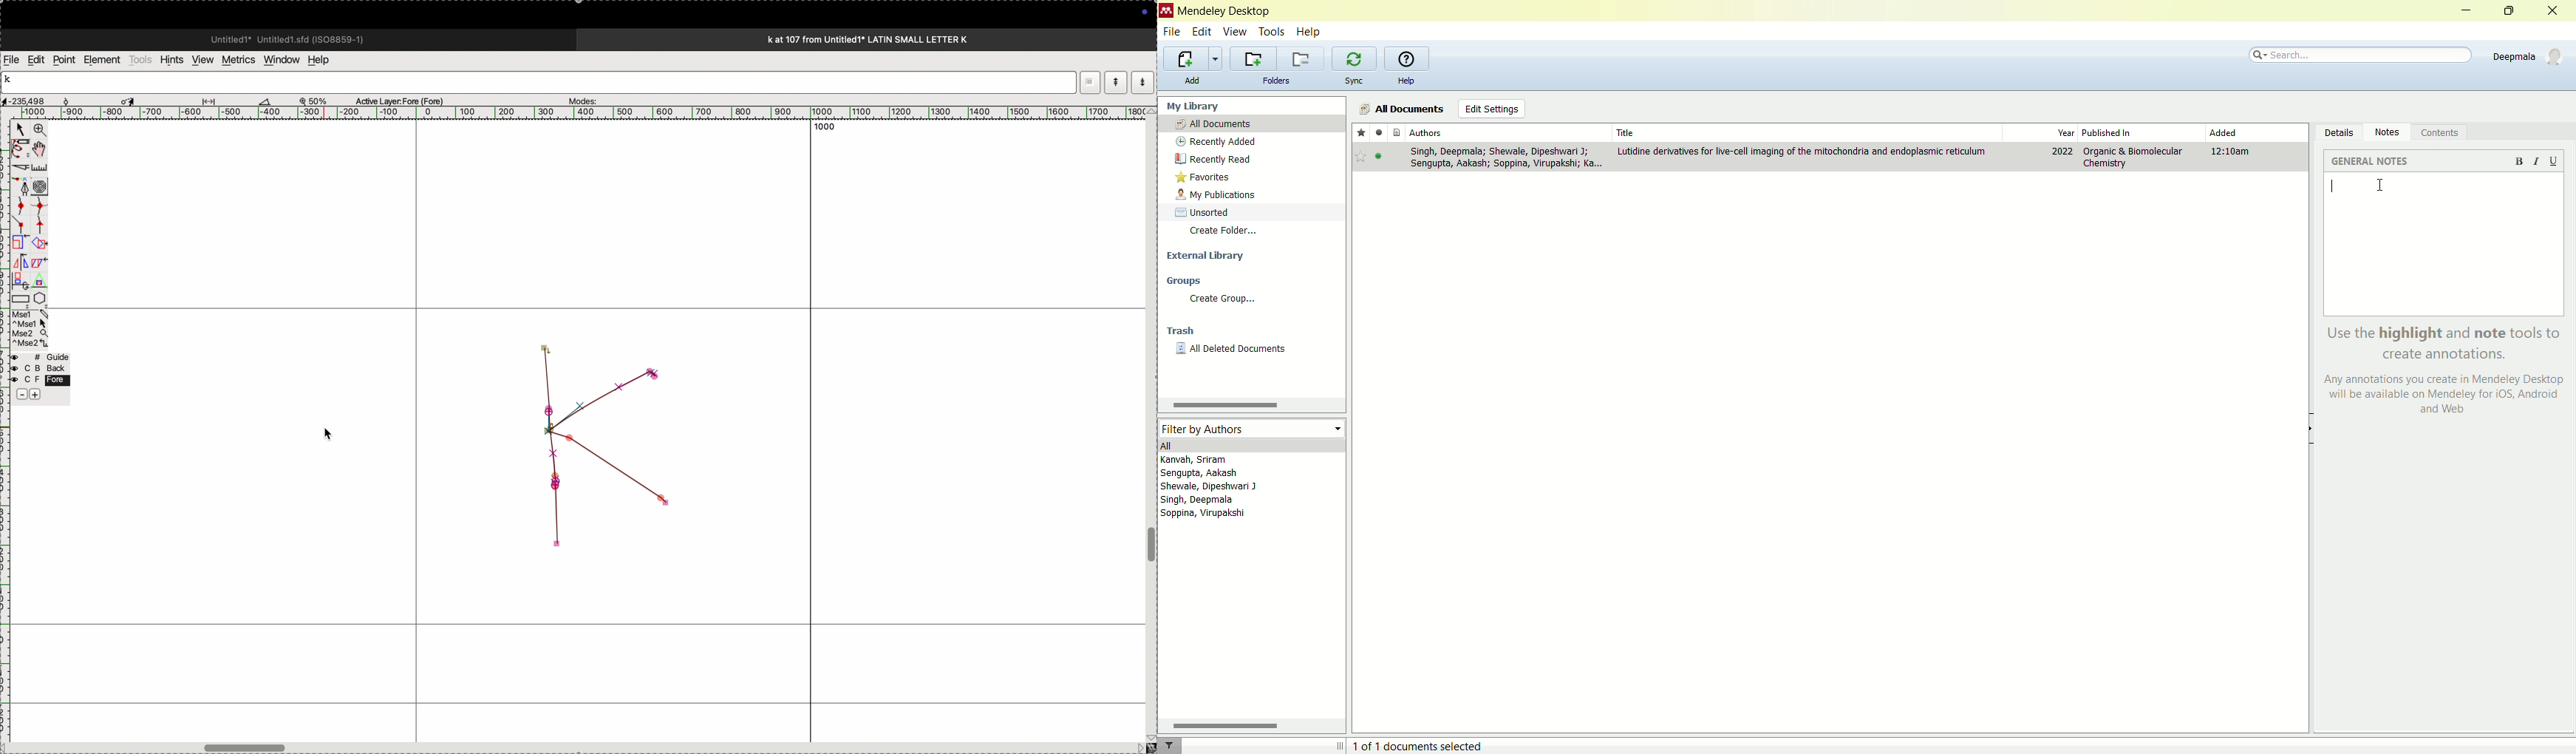 This screenshot has height=756, width=2576. I want to click on cursor, so click(327, 432).